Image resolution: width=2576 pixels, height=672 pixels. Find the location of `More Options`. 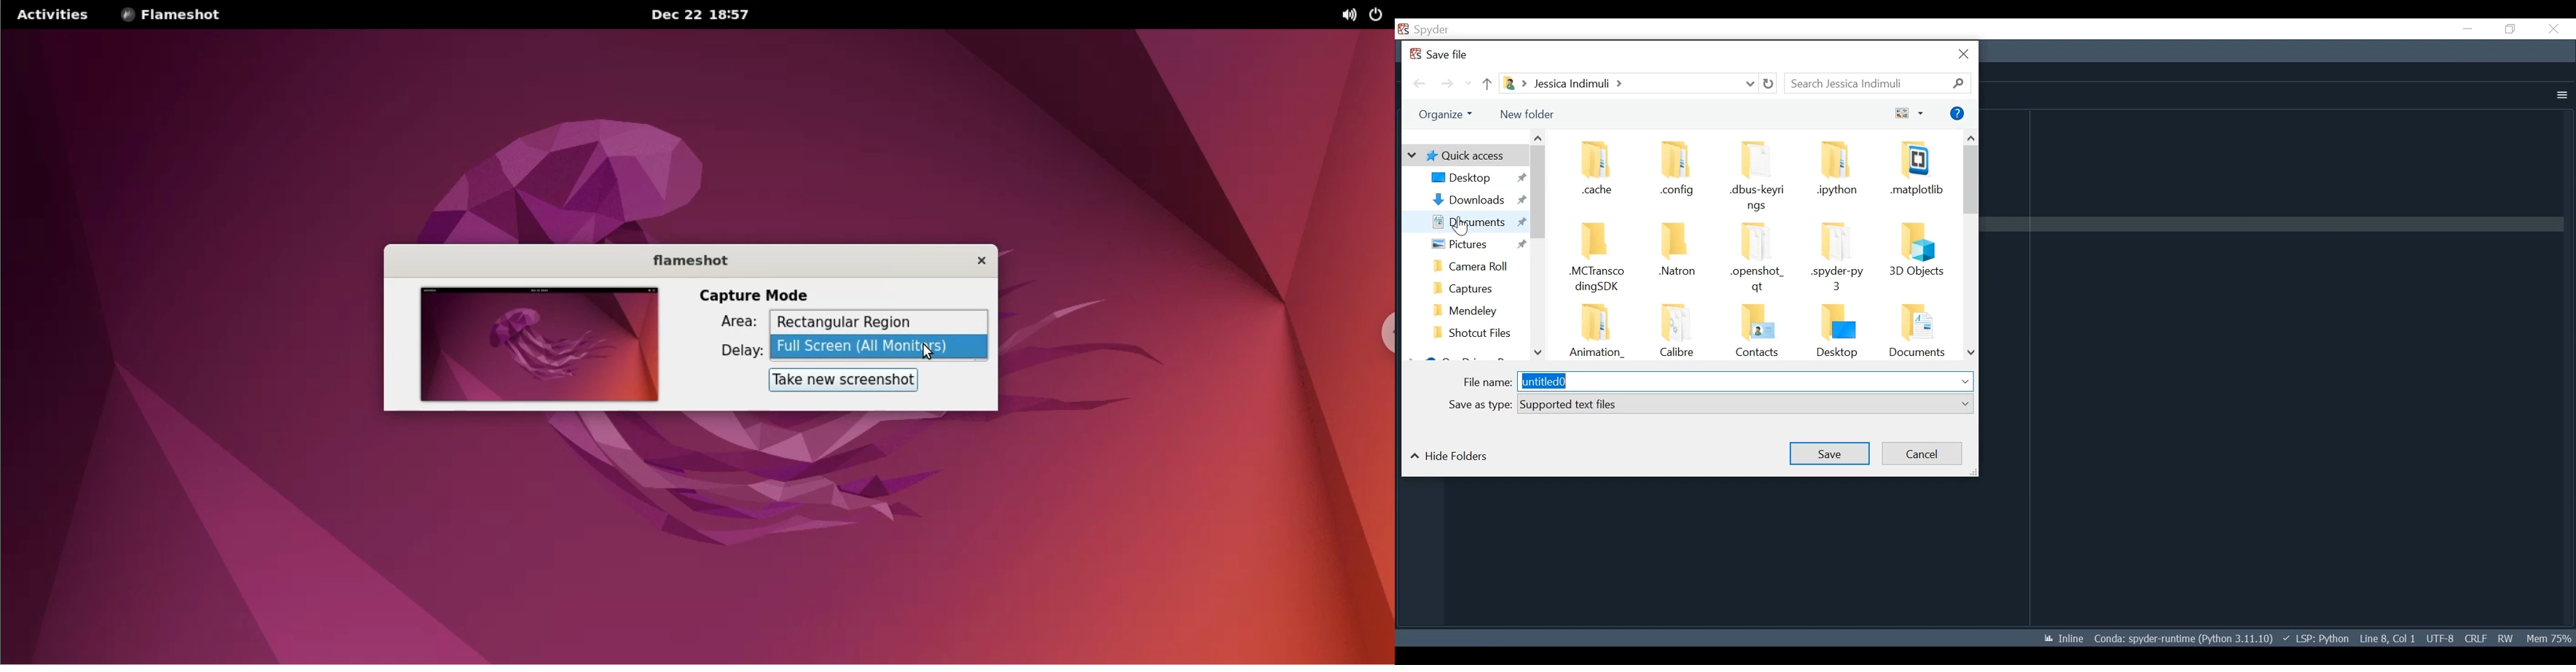

More Options is located at coordinates (2560, 95).